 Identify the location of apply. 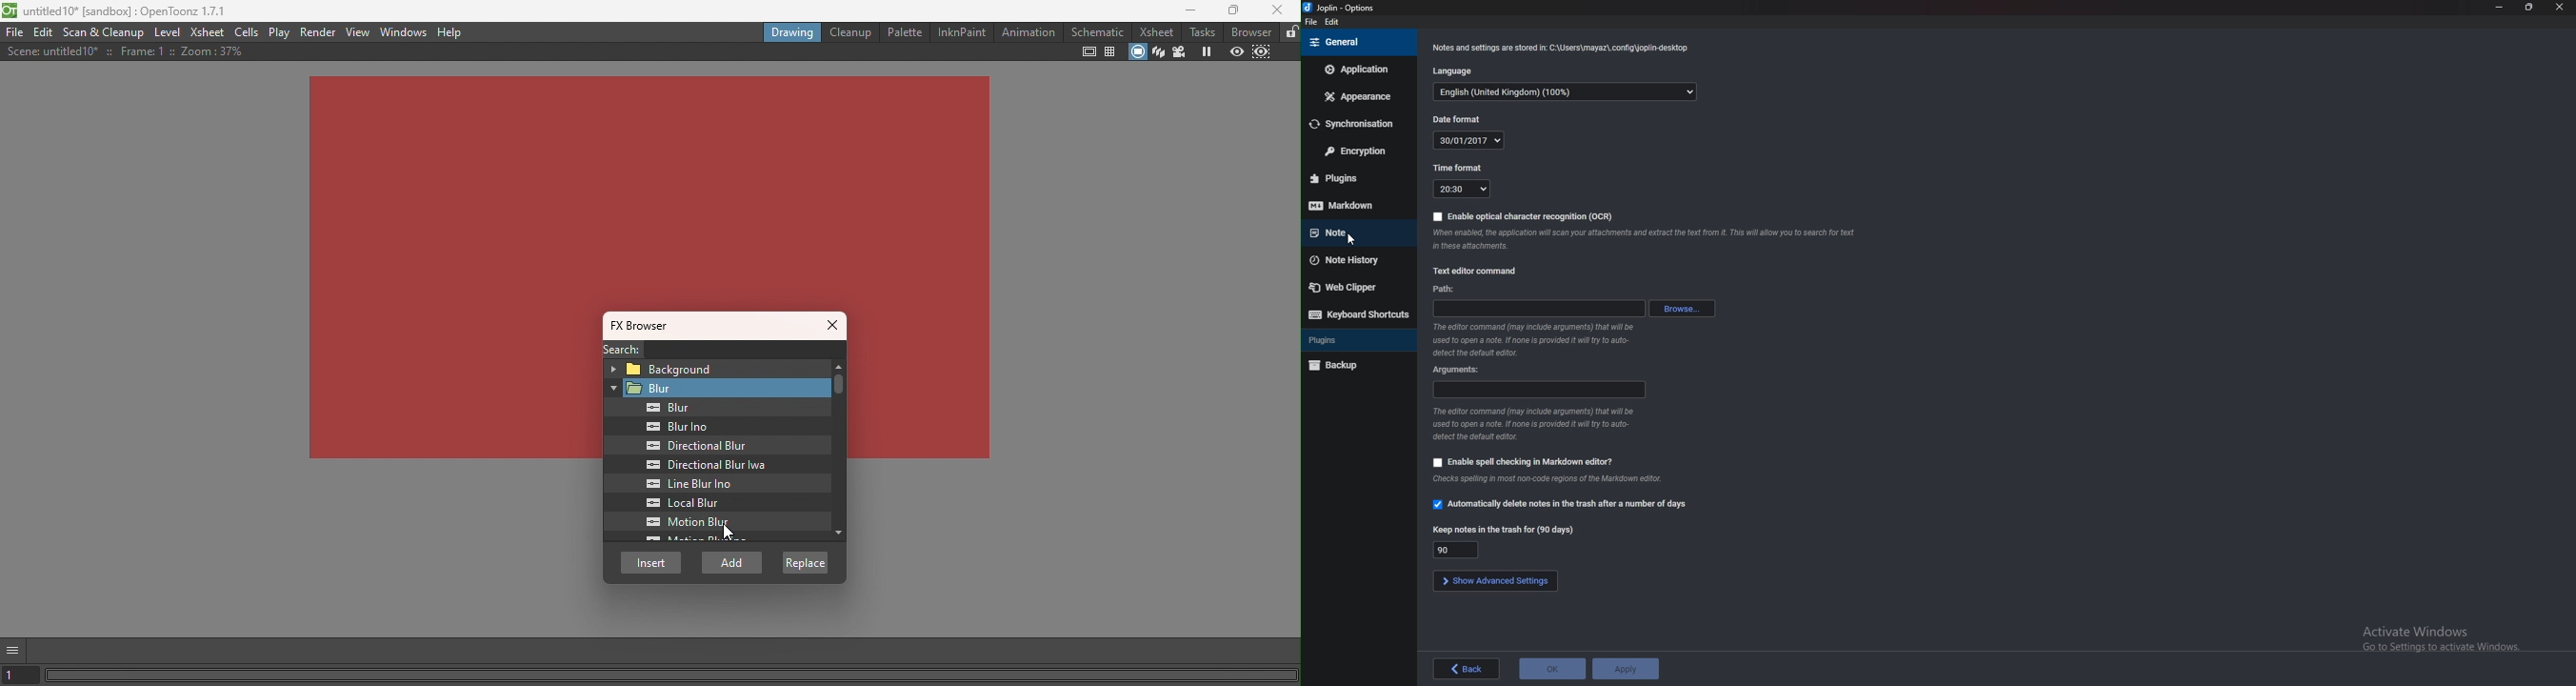
(1628, 669).